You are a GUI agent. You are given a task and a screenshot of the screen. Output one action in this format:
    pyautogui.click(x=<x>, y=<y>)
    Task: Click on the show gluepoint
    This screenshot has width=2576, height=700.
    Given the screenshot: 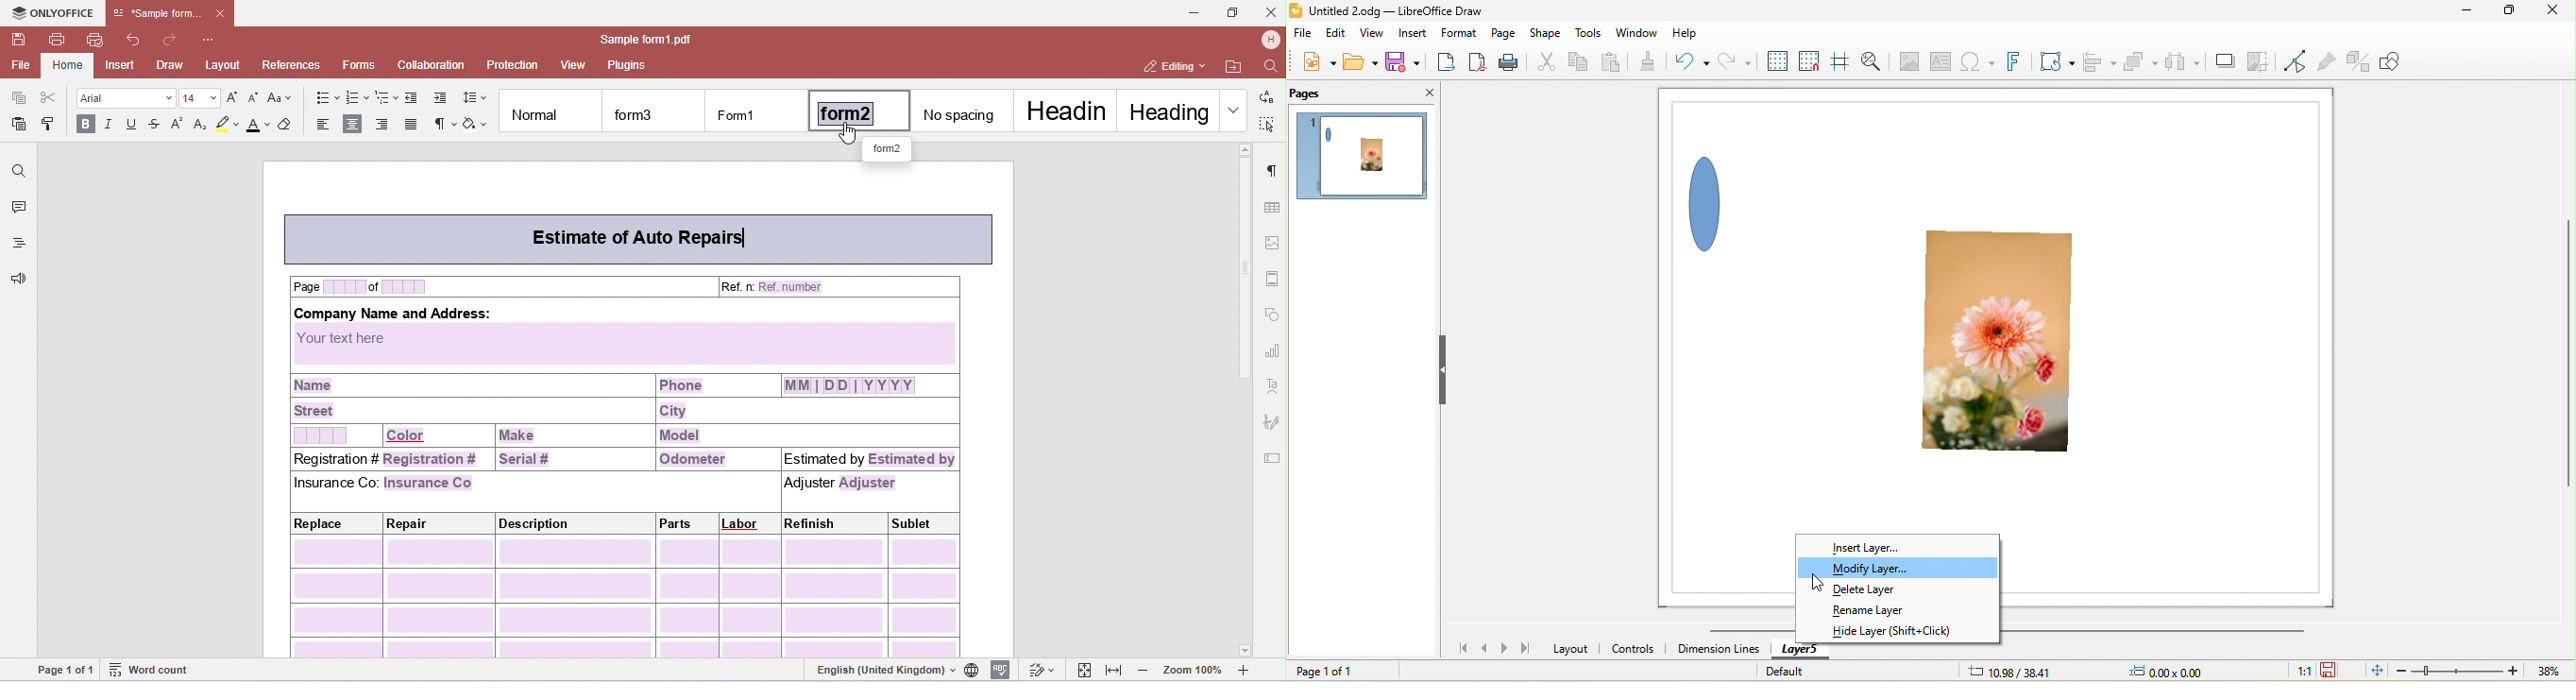 What is the action you would take?
    pyautogui.click(x=2328, y=62)
    